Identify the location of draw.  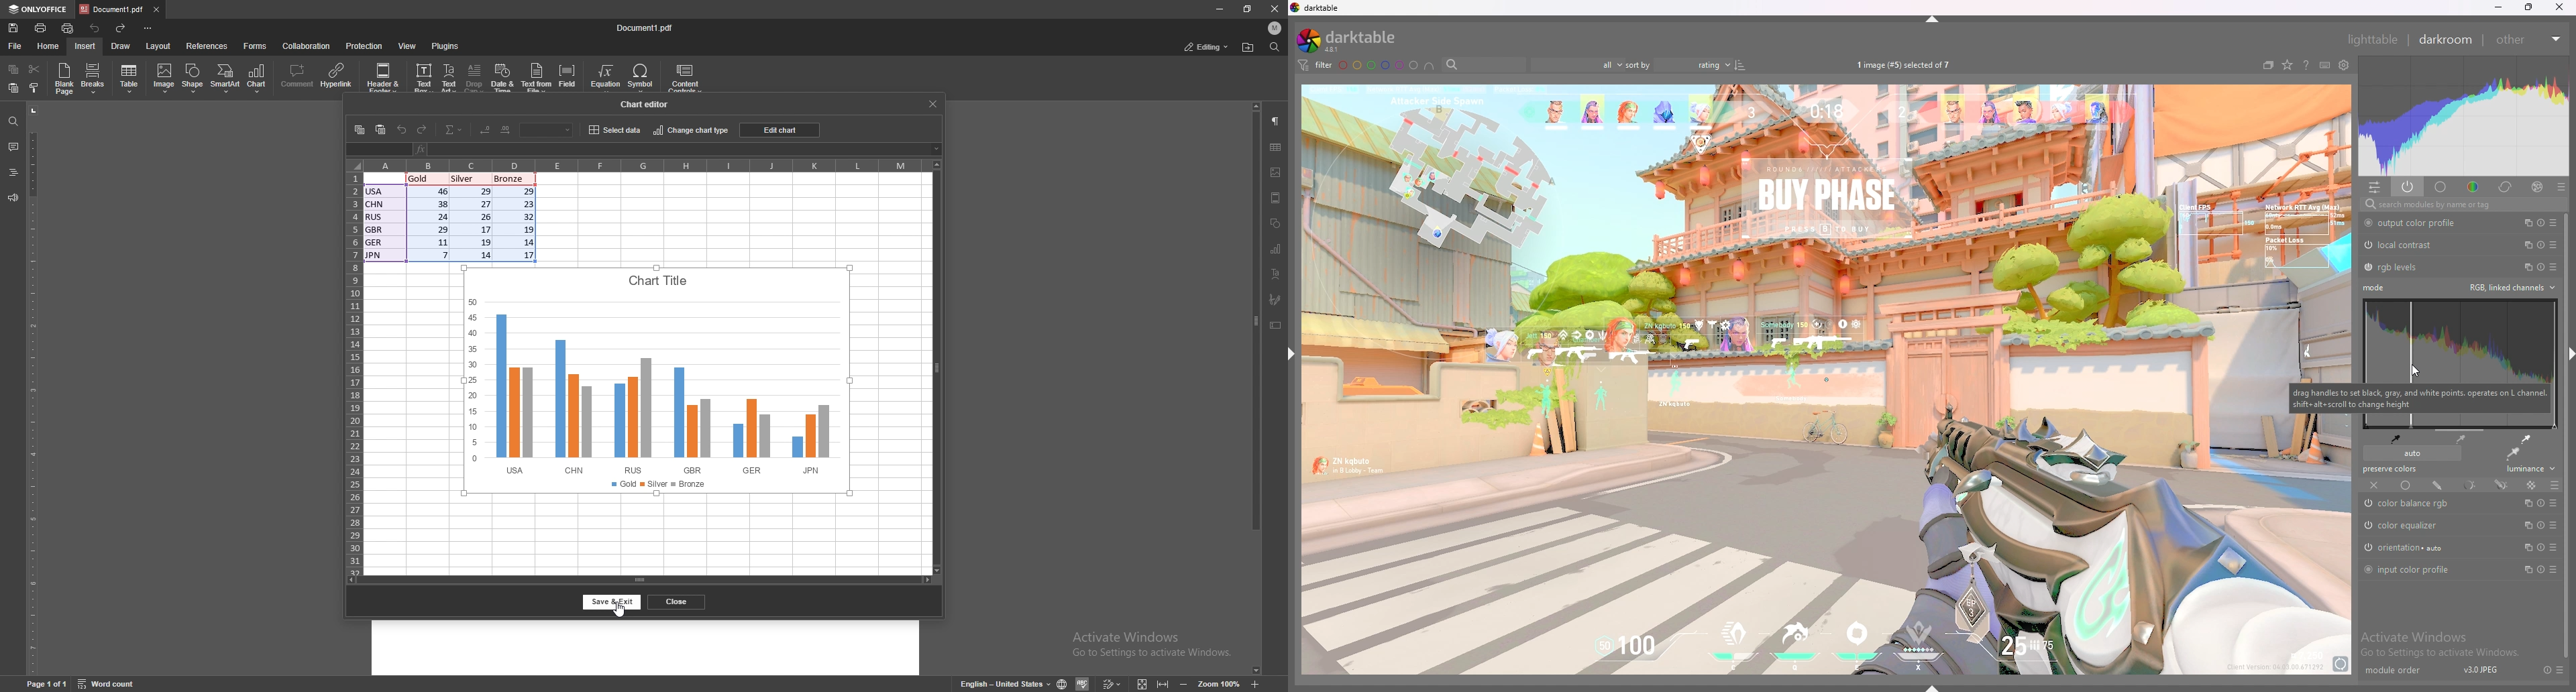
(122, 46).